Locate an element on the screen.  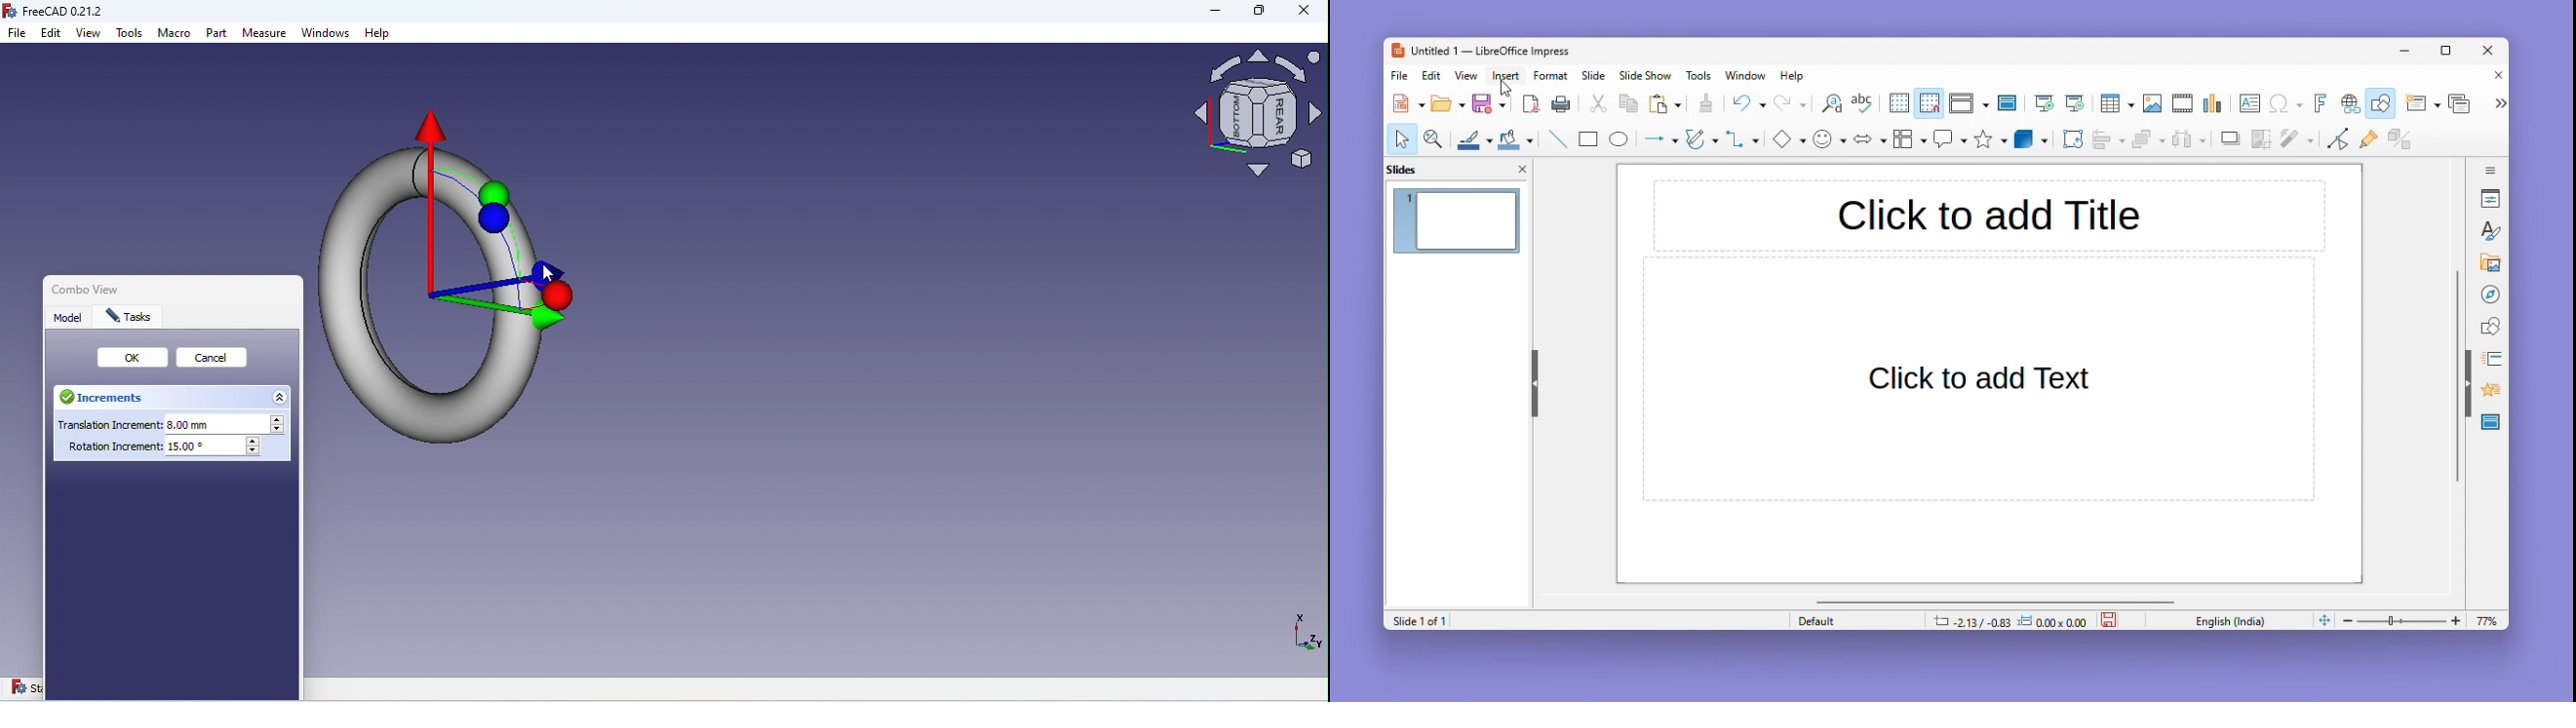
Gallery is located at coordinates (2487, 263).